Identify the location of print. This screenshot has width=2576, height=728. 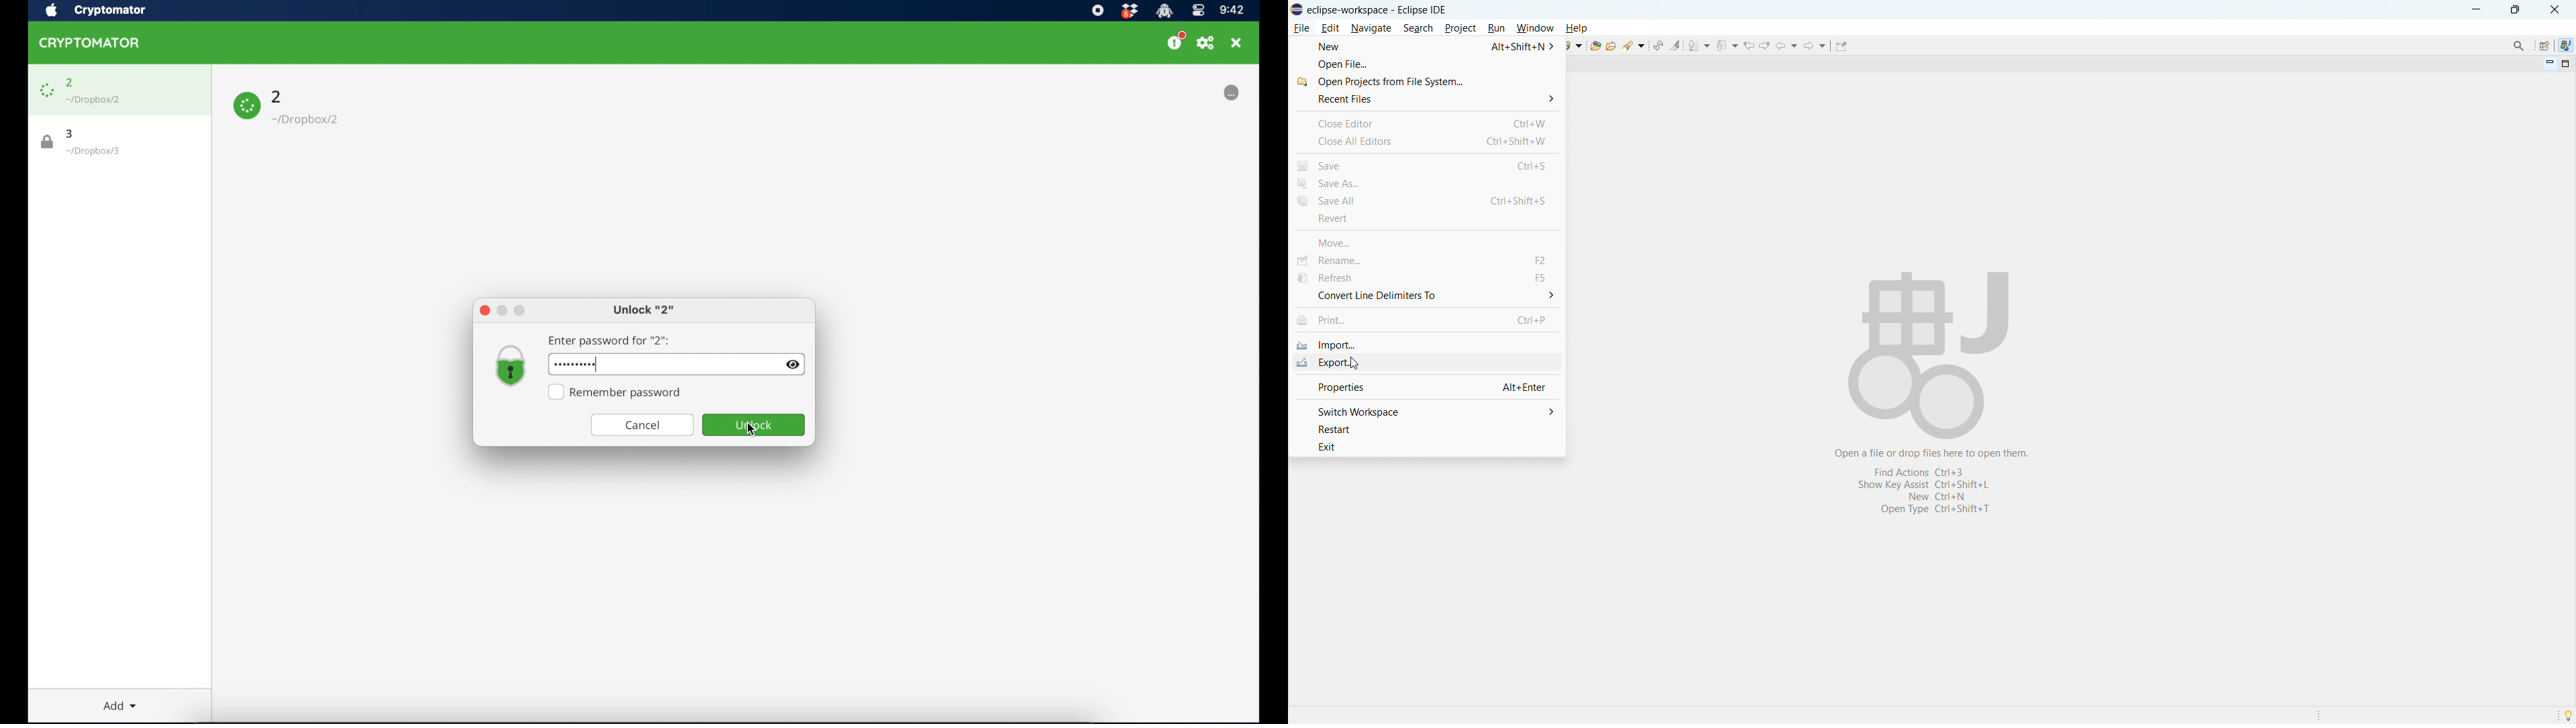
(1426, 319).